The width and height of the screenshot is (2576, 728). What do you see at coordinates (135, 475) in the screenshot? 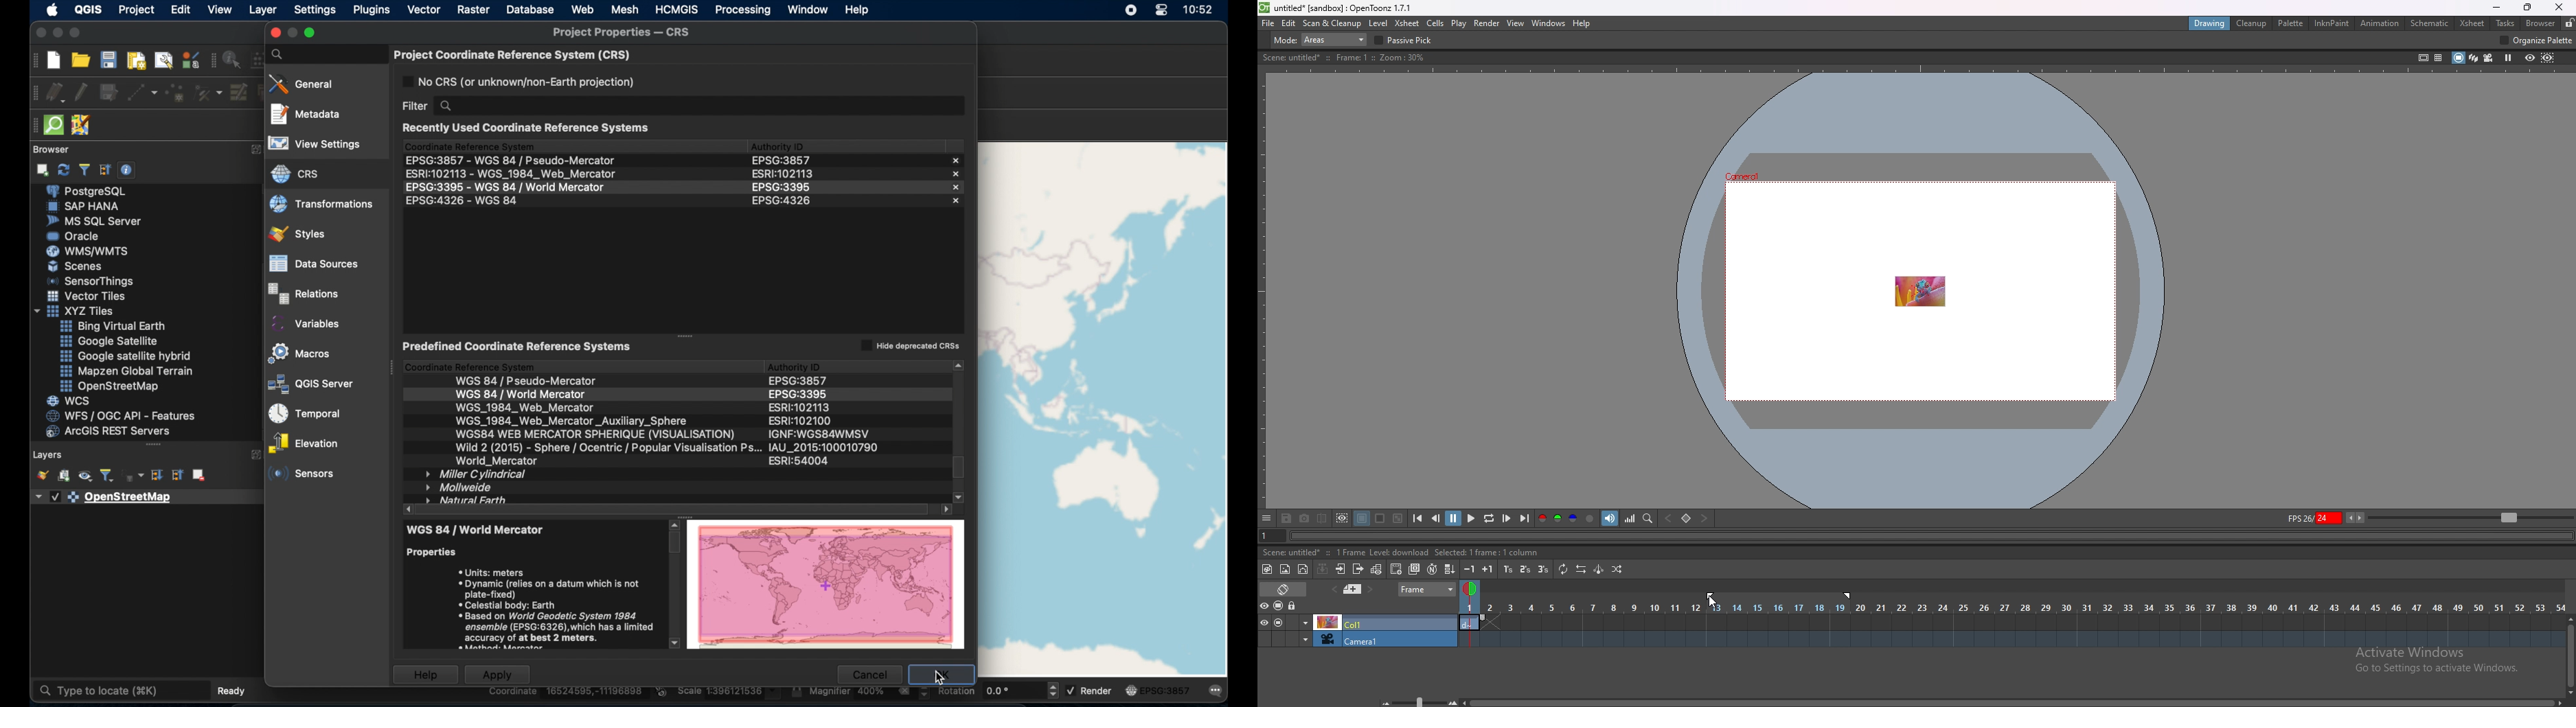
I see `filter legend by expression` at bounding box center [135, 475].